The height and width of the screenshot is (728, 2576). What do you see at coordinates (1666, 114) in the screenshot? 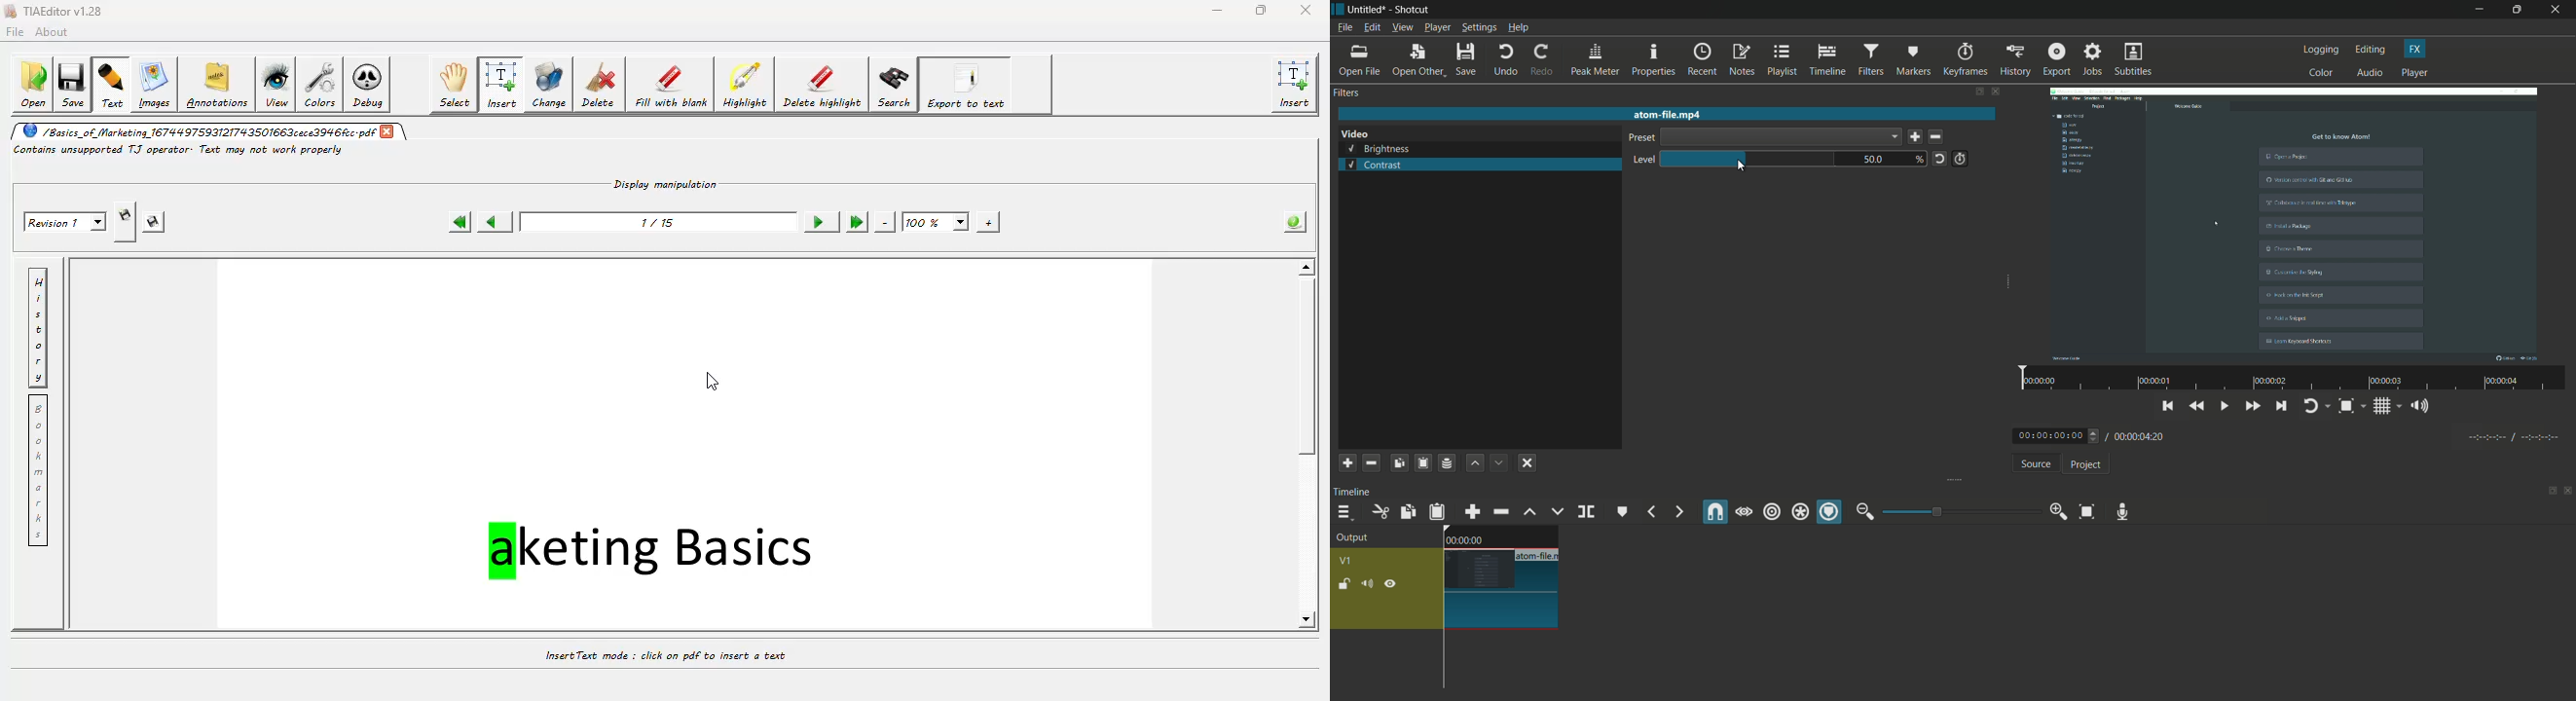
I see `atom-file.mp4` at bounding box center [1666, 114].